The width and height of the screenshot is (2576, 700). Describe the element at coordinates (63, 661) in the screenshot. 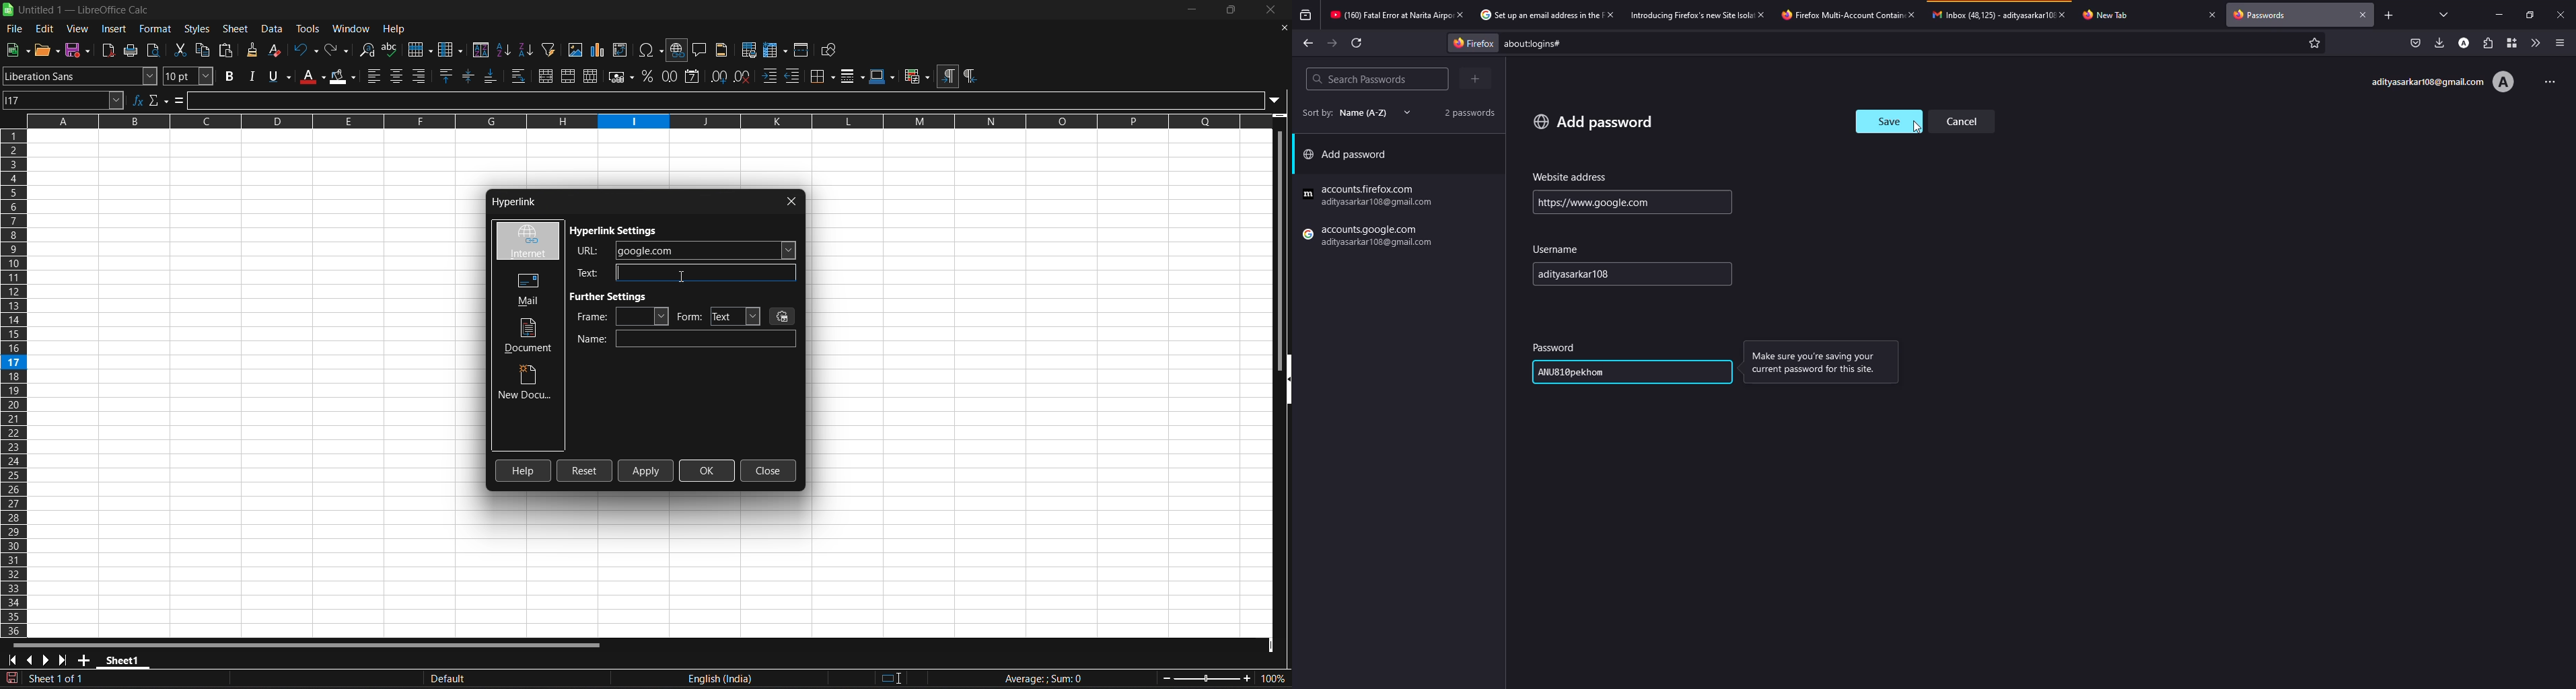

I see `scroll to last sheet ` at that location.